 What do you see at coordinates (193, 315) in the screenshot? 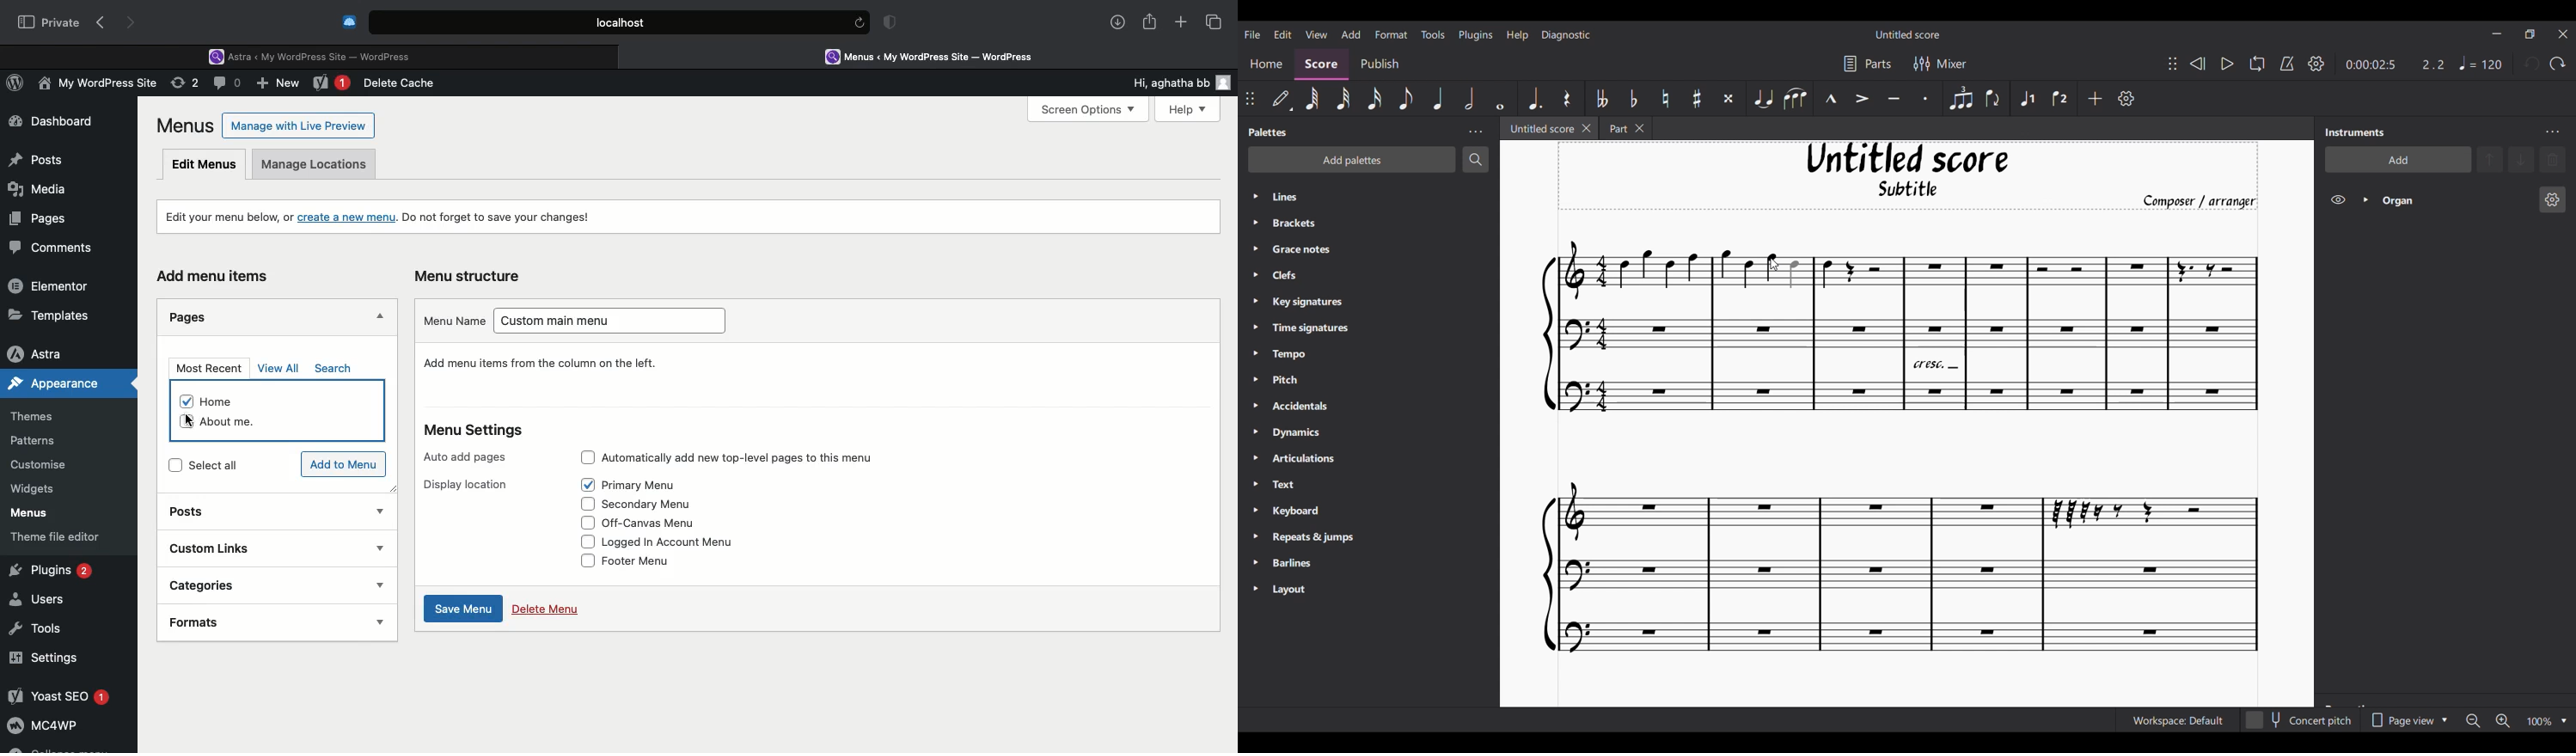
I see `Pages` at bounding box center [193, 315].